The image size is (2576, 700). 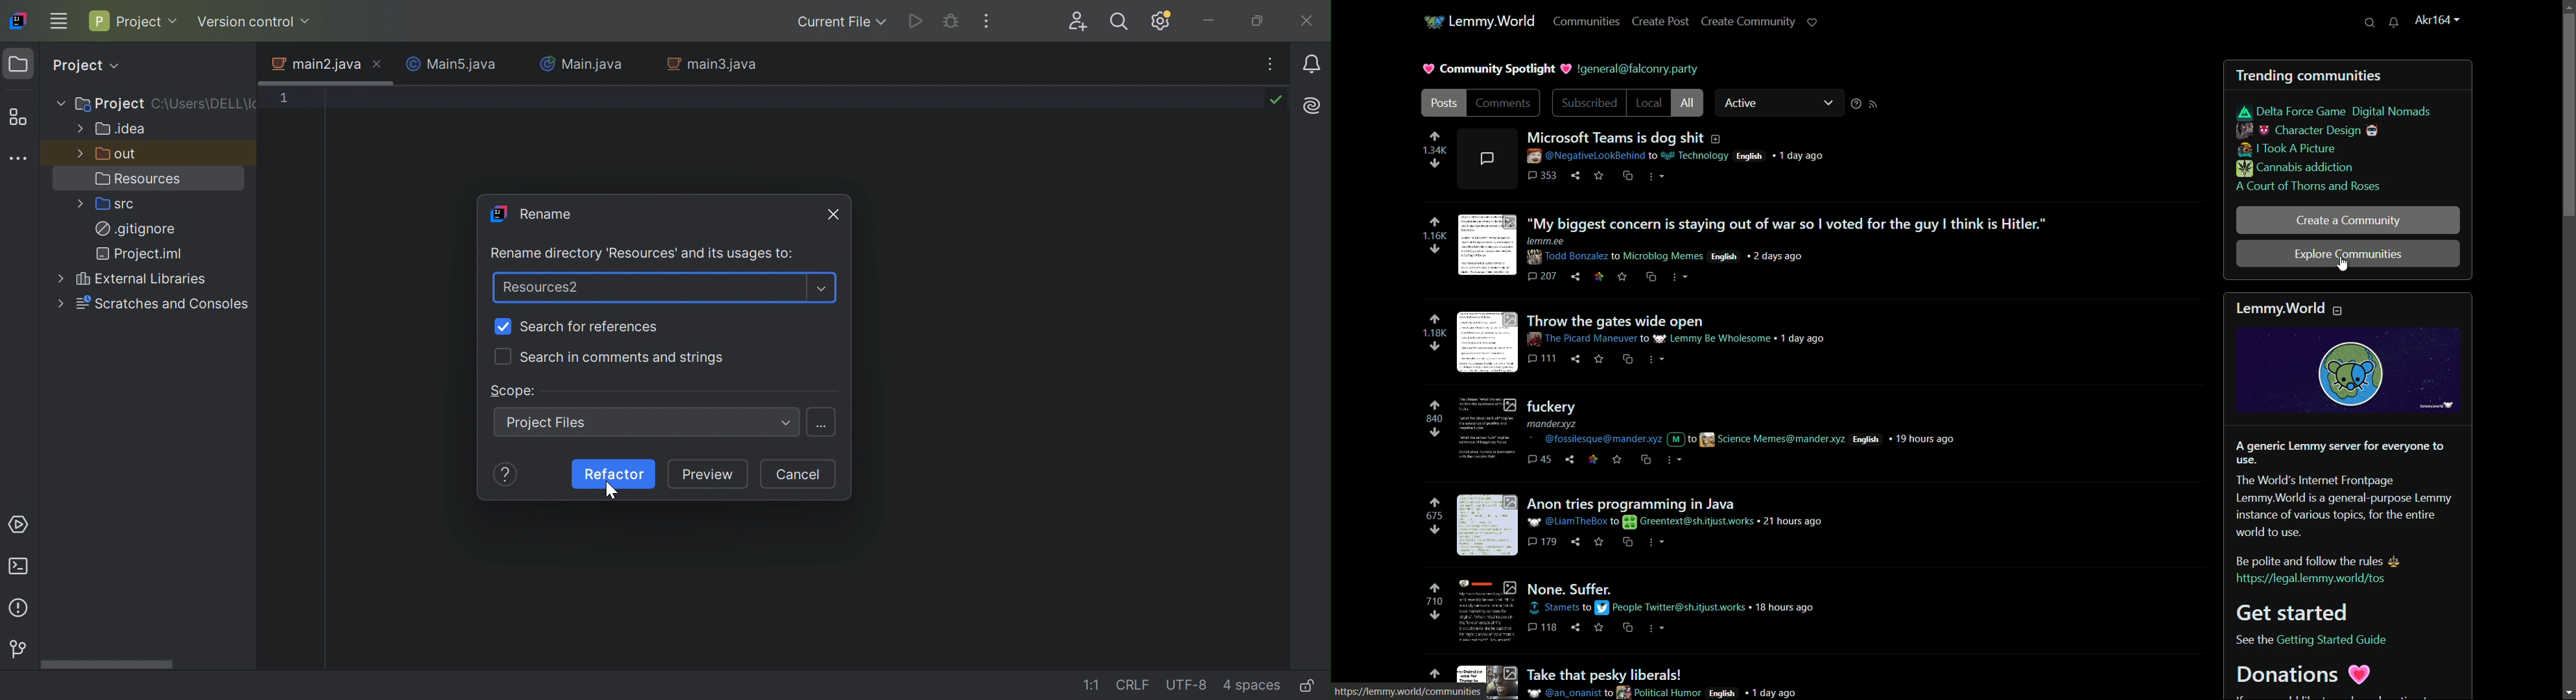 I want to click on posts, so click(x=1445, y=104).